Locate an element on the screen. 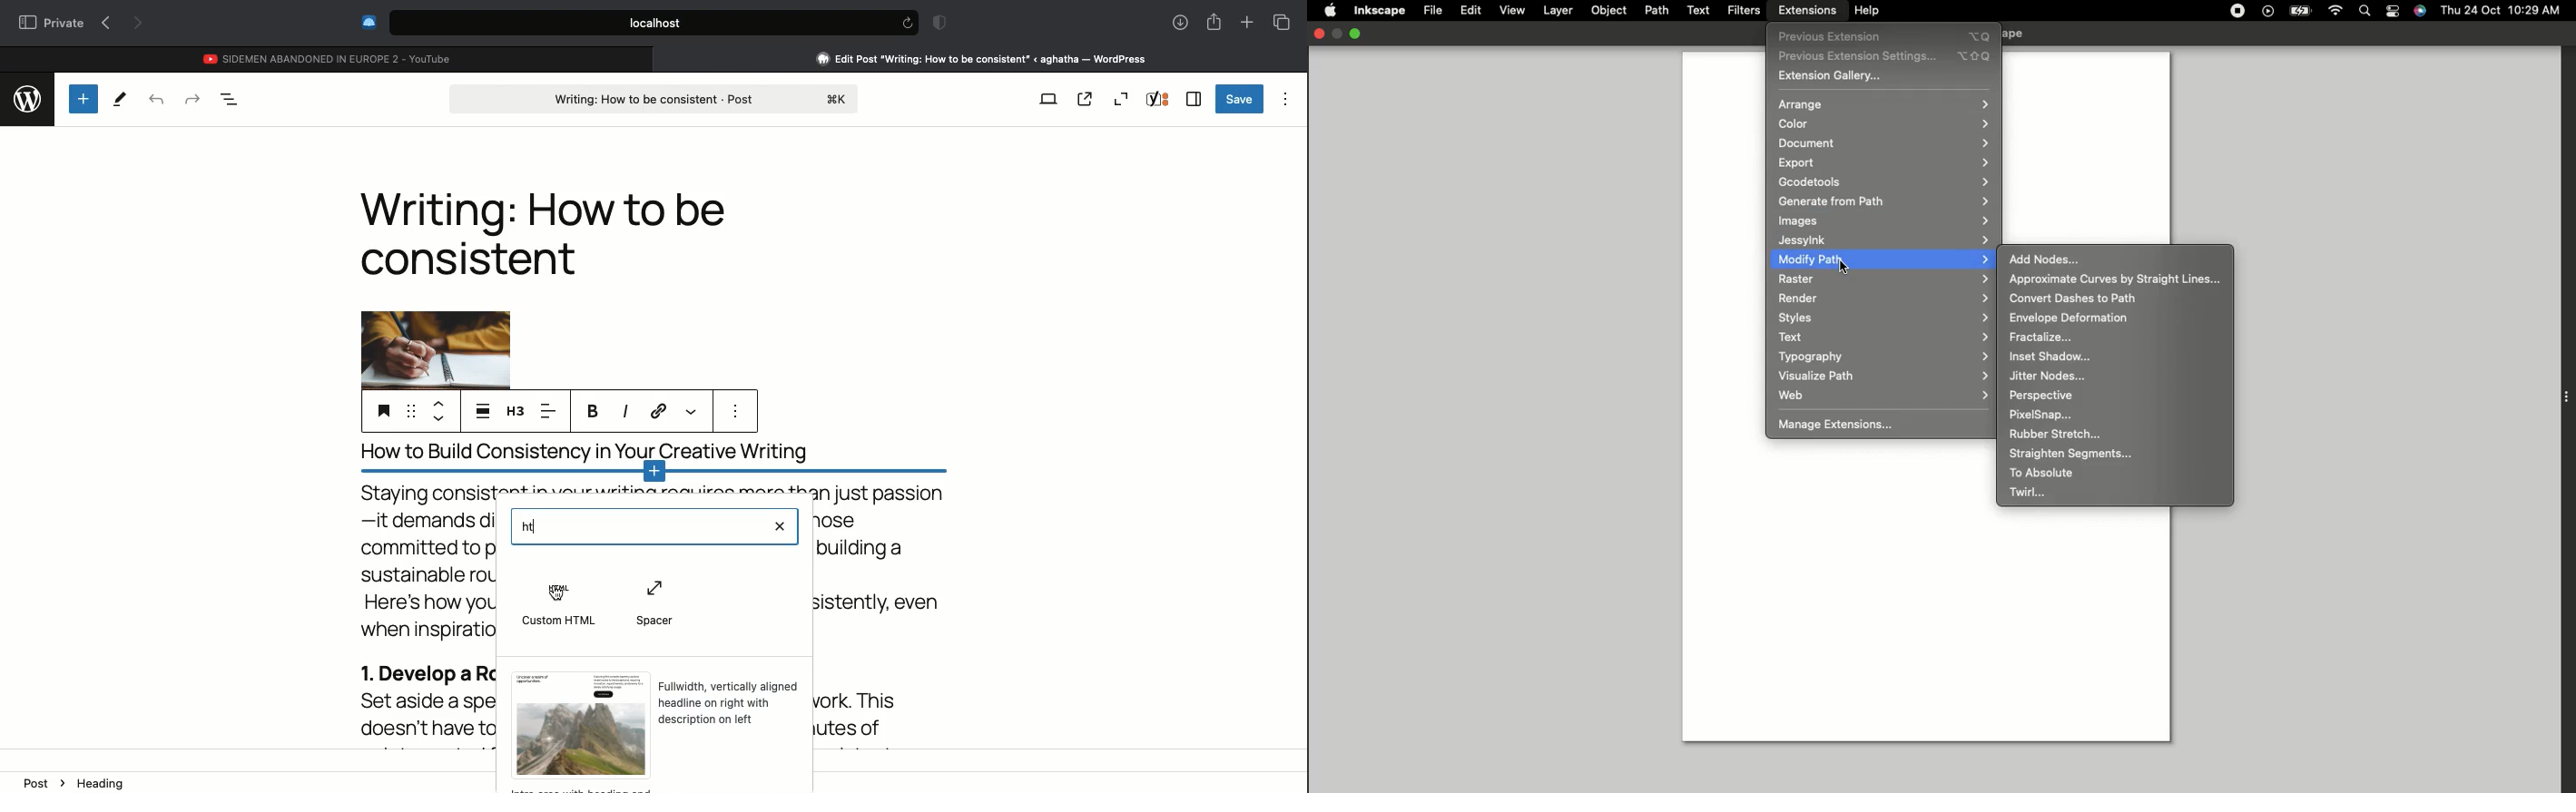  Gcodetools is located at coordinates (1886, 182).